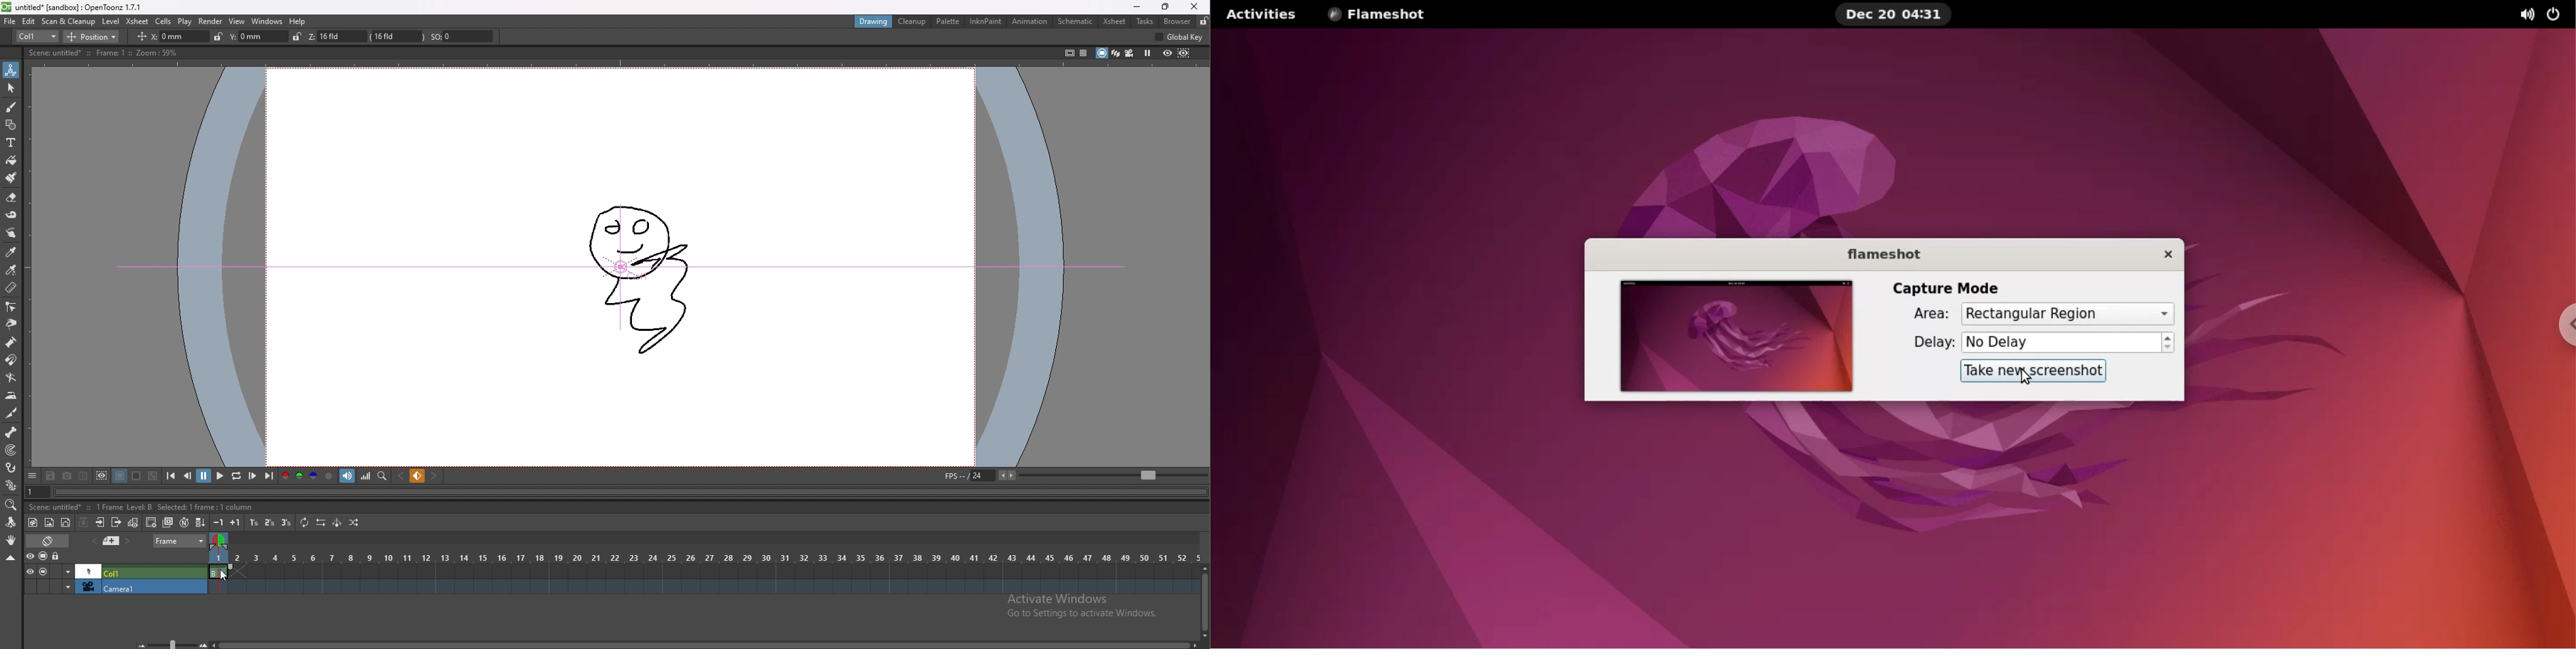  What do you see at coordinates (10, 522) in the screenshot?
I see `rotate` at bounding box center [10, 522].